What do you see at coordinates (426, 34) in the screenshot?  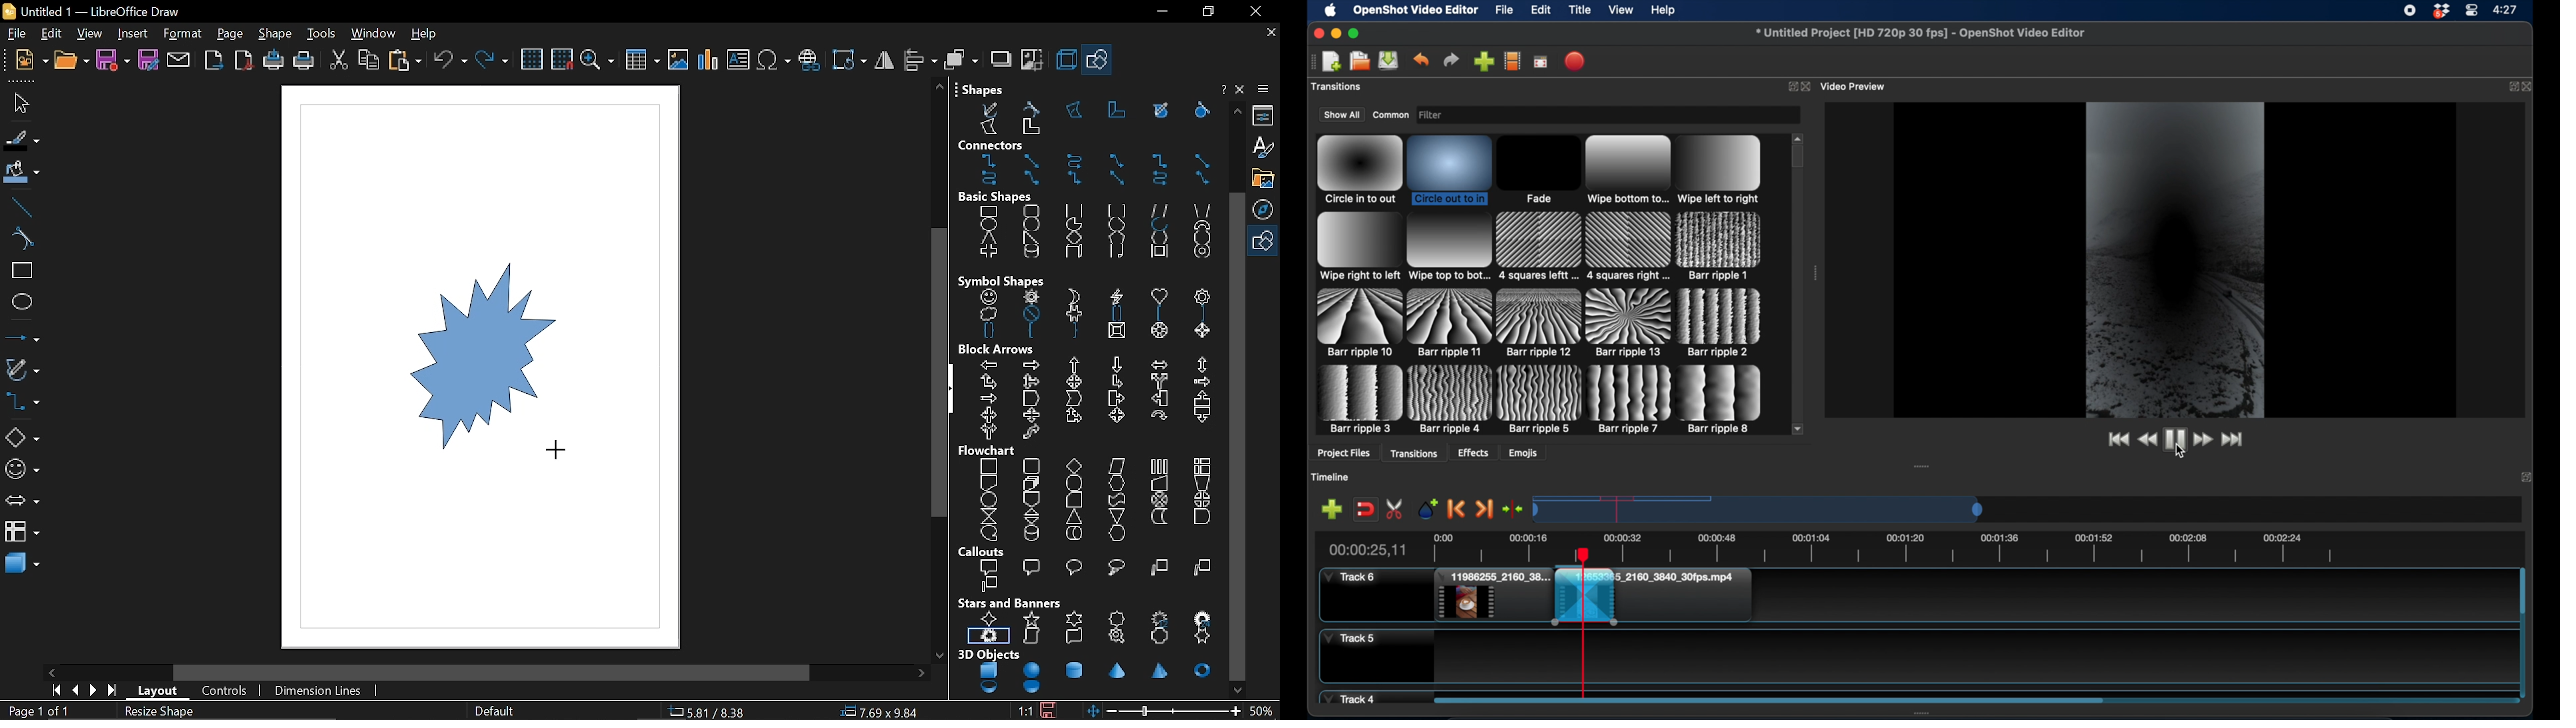 I see `help` at bounding box center [426, 34].